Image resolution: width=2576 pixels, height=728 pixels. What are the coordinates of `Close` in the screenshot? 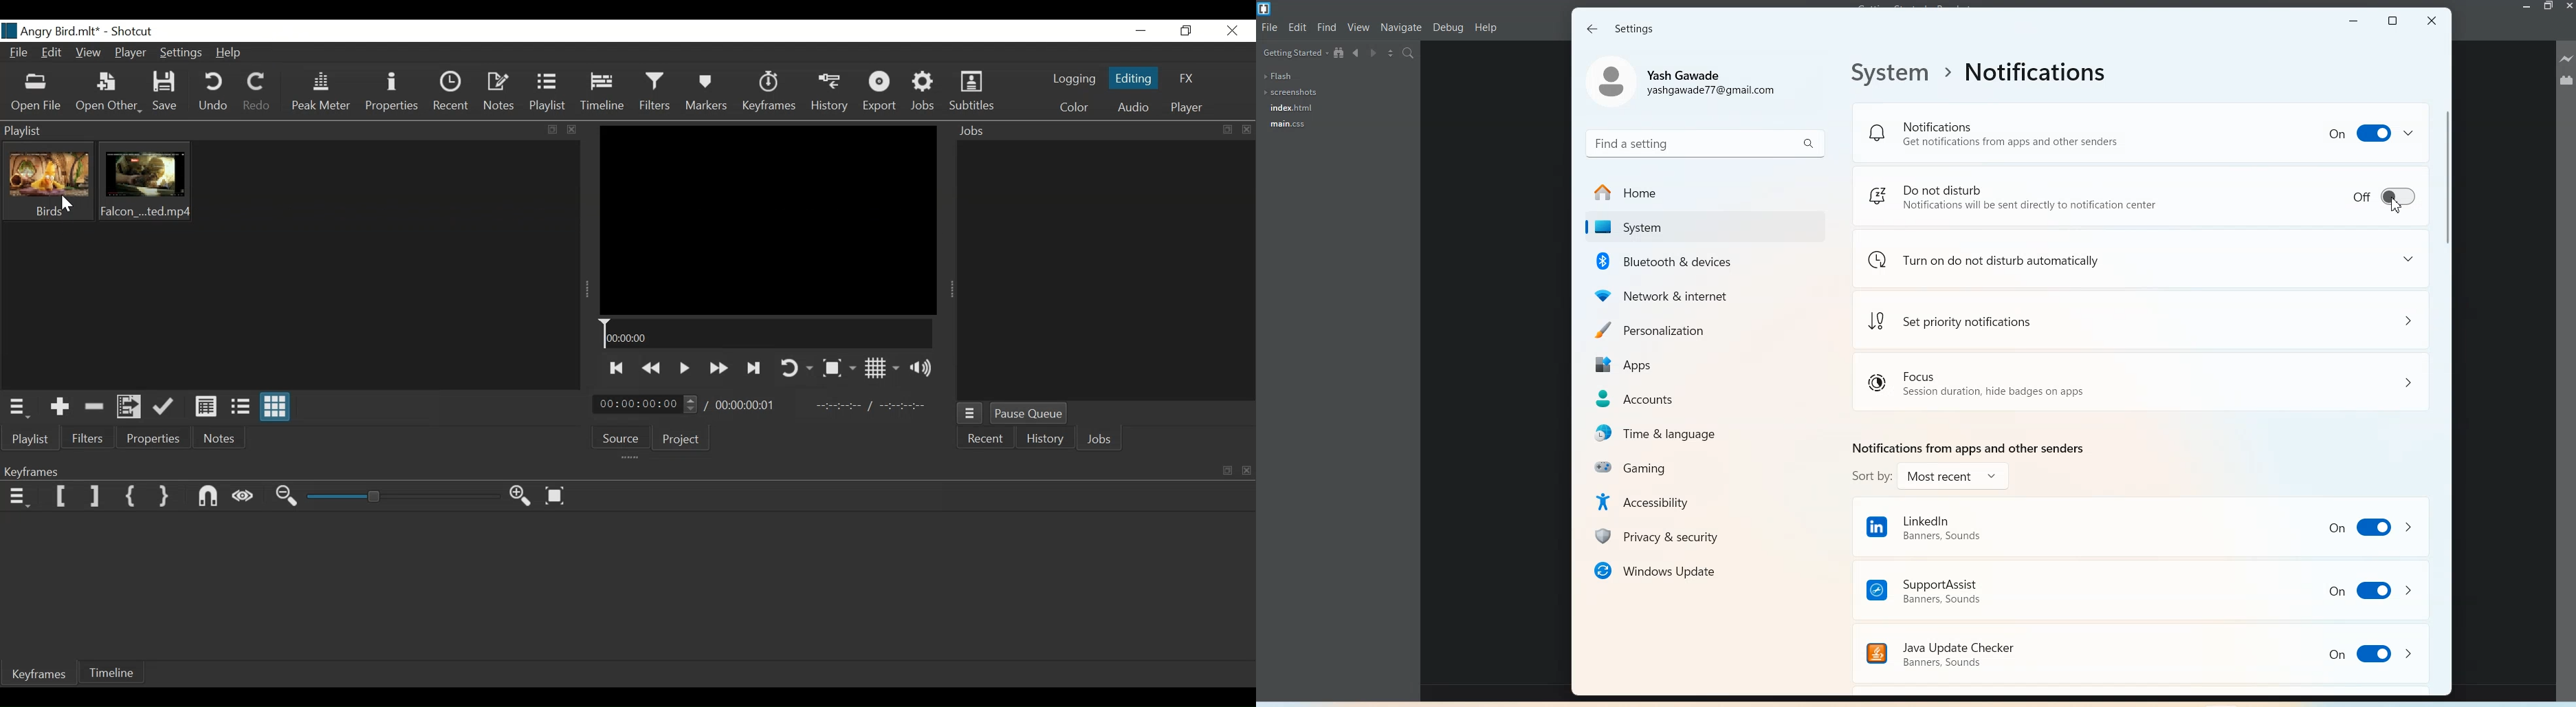 It's located at (2568, 7).